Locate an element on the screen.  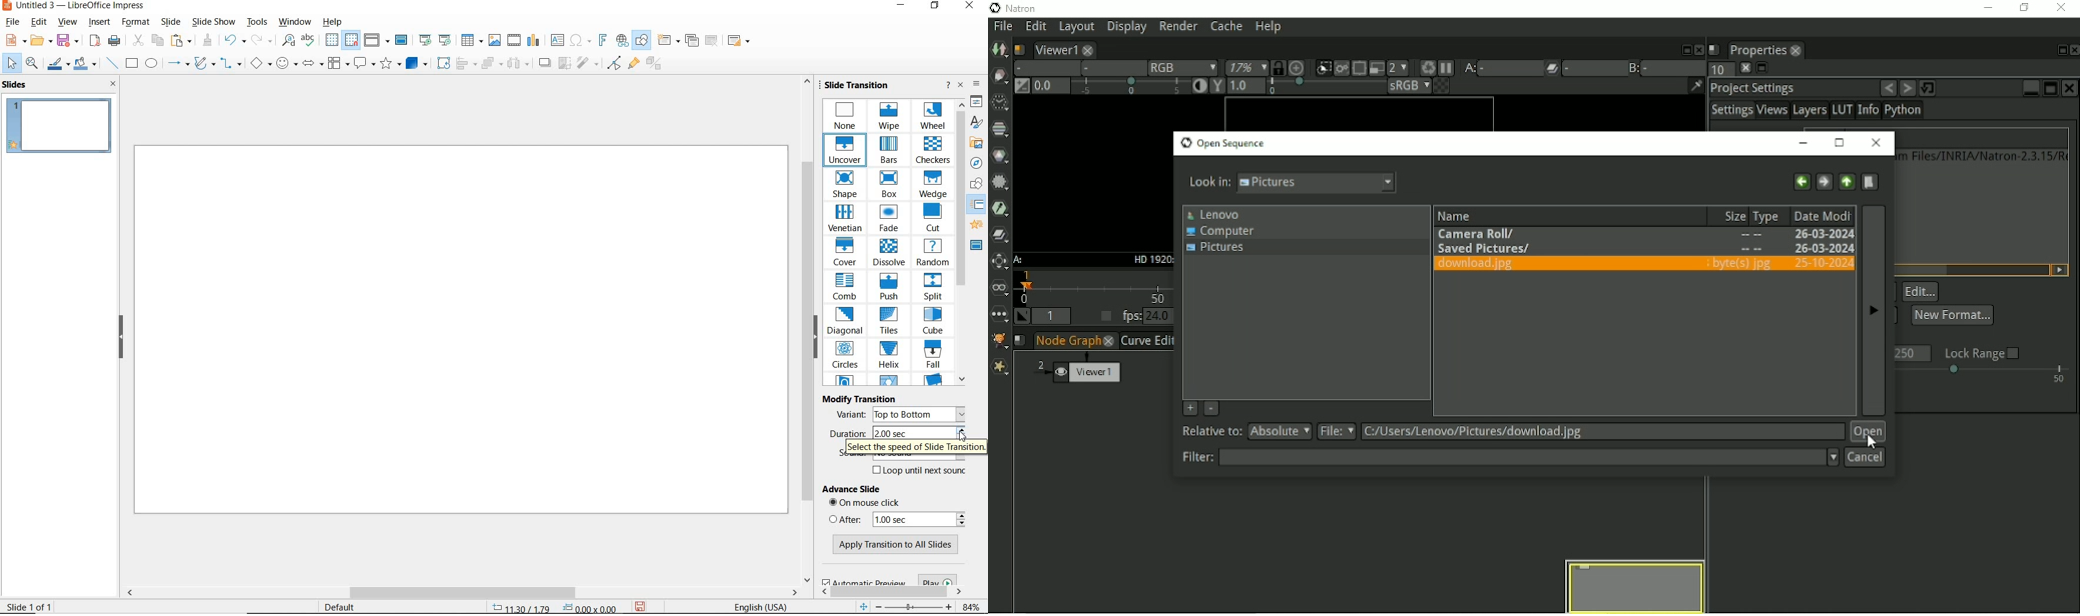
BARS is located at coordinates (890, 151).